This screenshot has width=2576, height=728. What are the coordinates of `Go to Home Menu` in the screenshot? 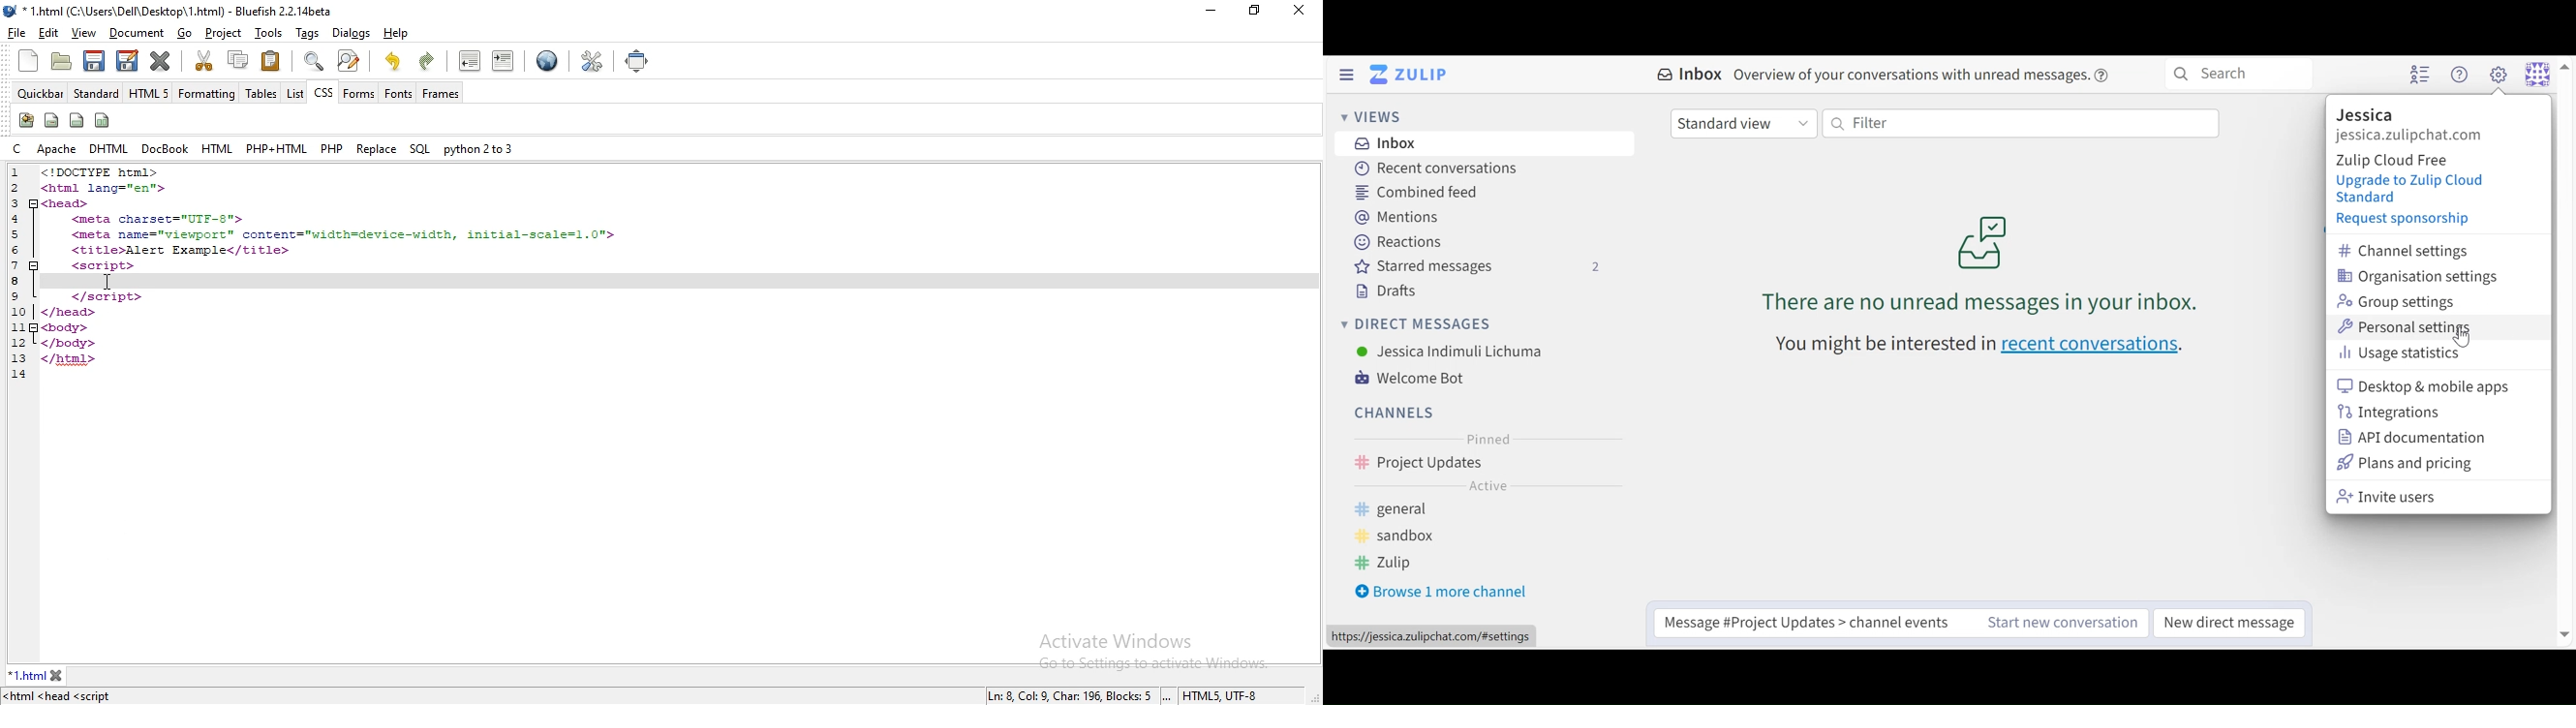 It's located at (1410, 74).